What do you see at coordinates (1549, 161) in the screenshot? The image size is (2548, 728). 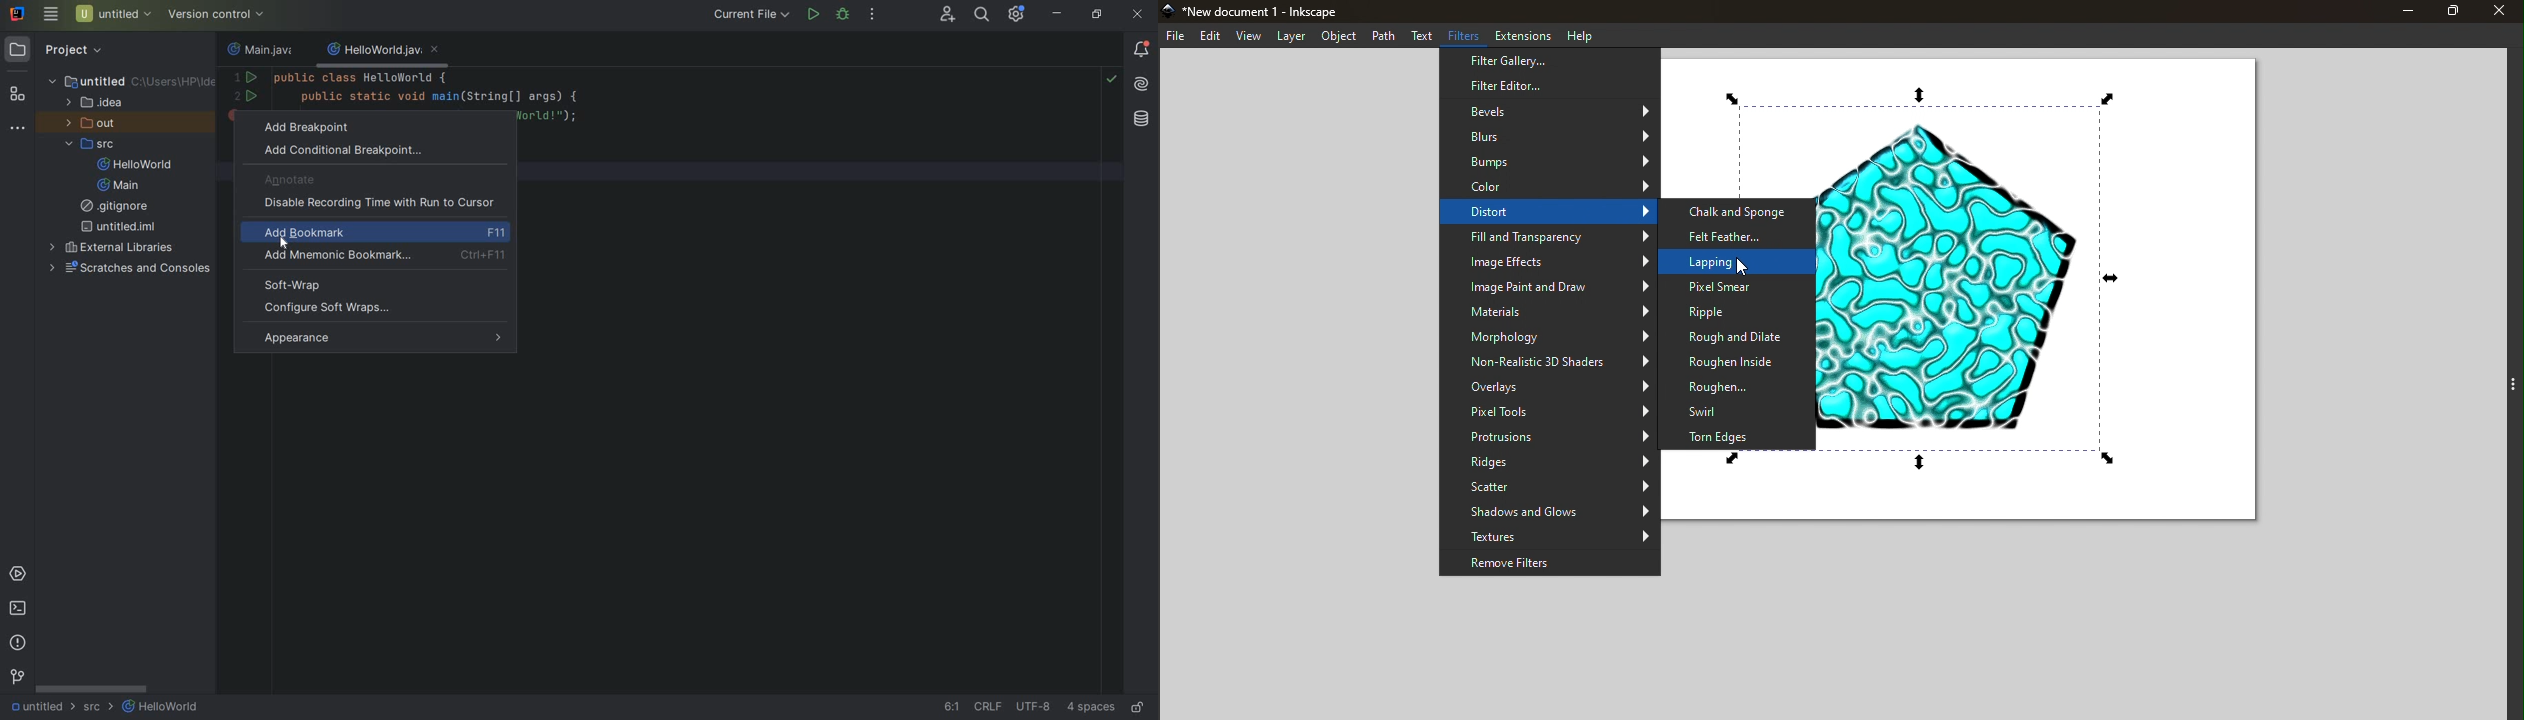 I see `Bumps` at bounding box center [1549, 161].